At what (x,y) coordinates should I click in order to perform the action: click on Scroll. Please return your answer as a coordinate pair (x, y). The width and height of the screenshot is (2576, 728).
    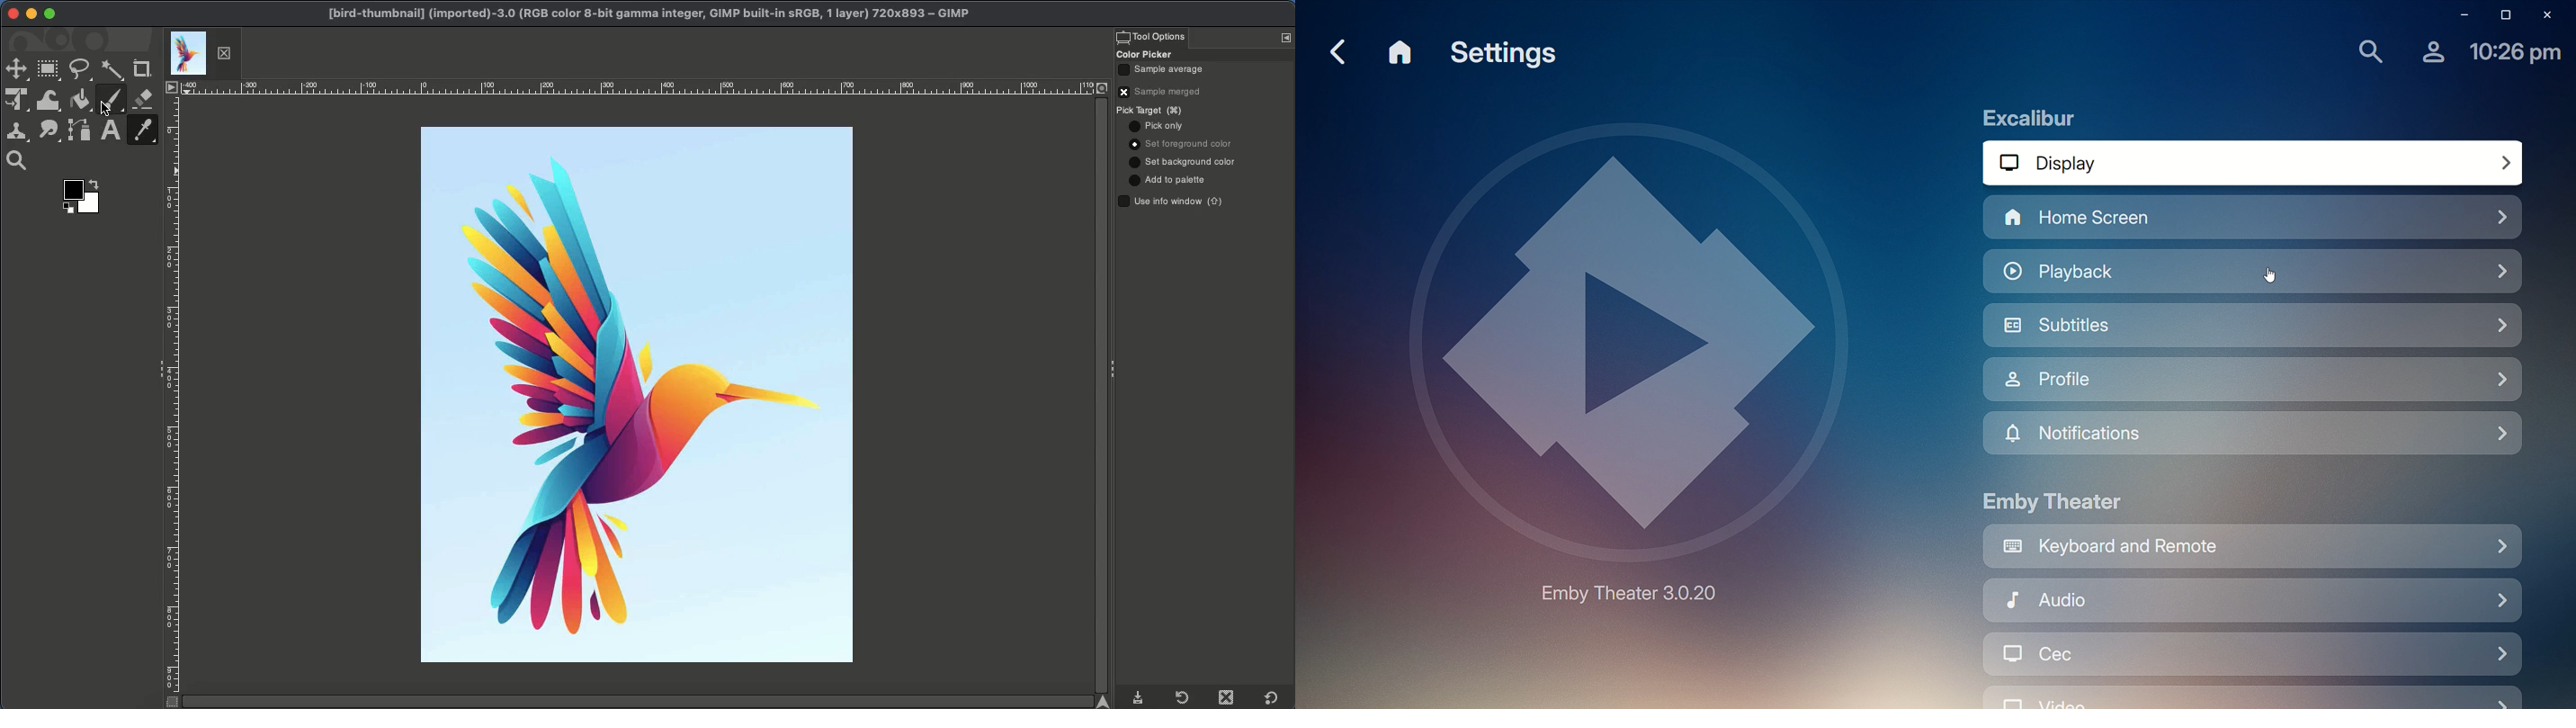
    Looking at the image, I should click on (646, 702).